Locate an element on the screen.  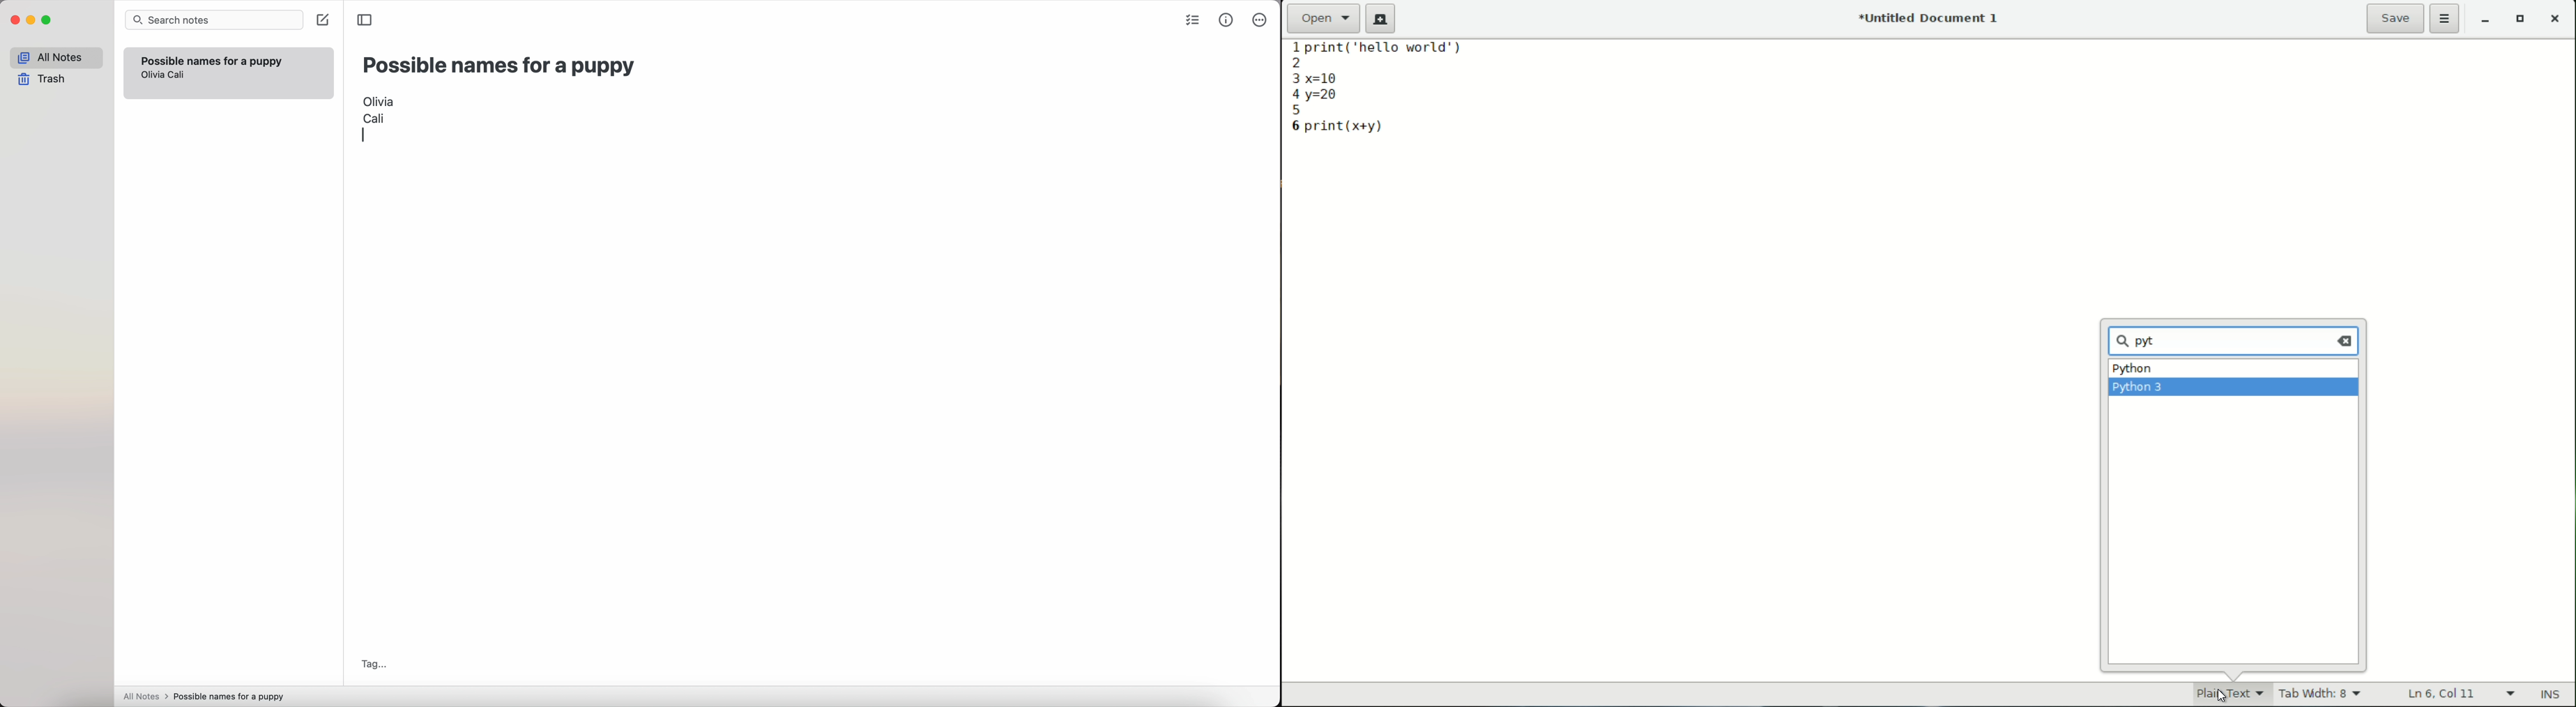
Olivia is located at coordinates (380, 100).